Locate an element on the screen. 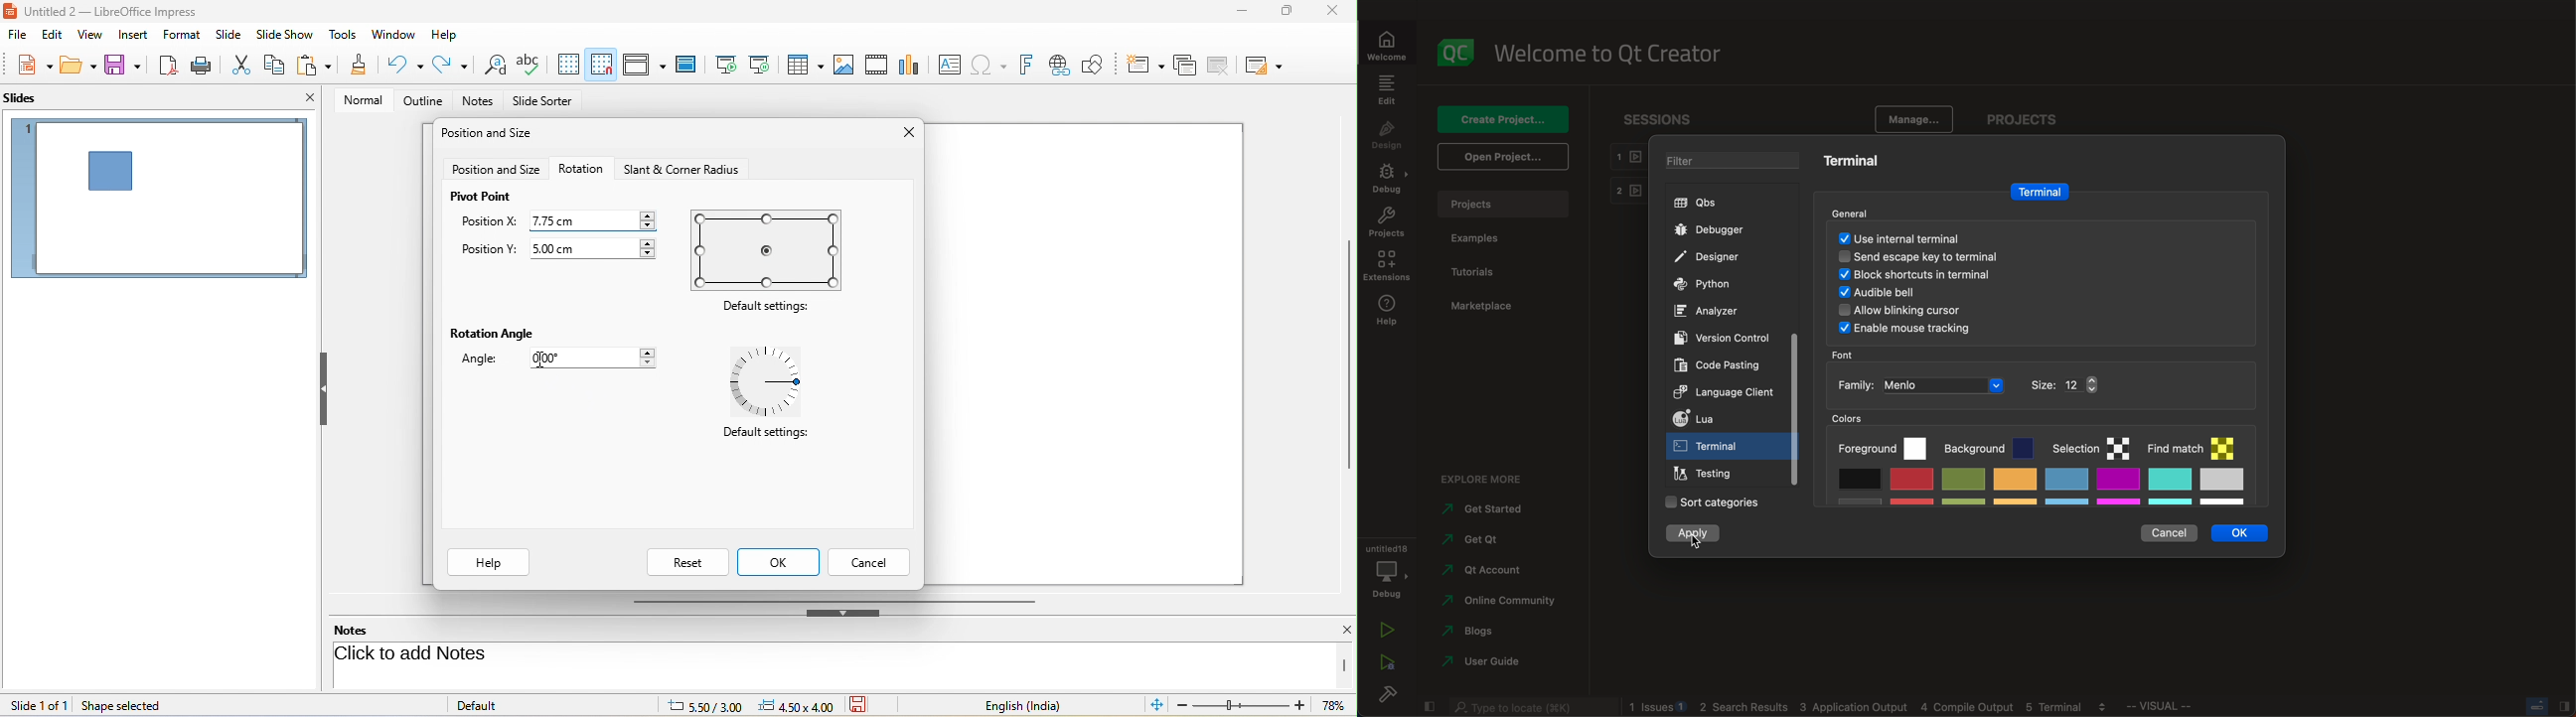 The height and width of the screenshot is (728, 2576). click to add notes is located at coordinates (489, 655).